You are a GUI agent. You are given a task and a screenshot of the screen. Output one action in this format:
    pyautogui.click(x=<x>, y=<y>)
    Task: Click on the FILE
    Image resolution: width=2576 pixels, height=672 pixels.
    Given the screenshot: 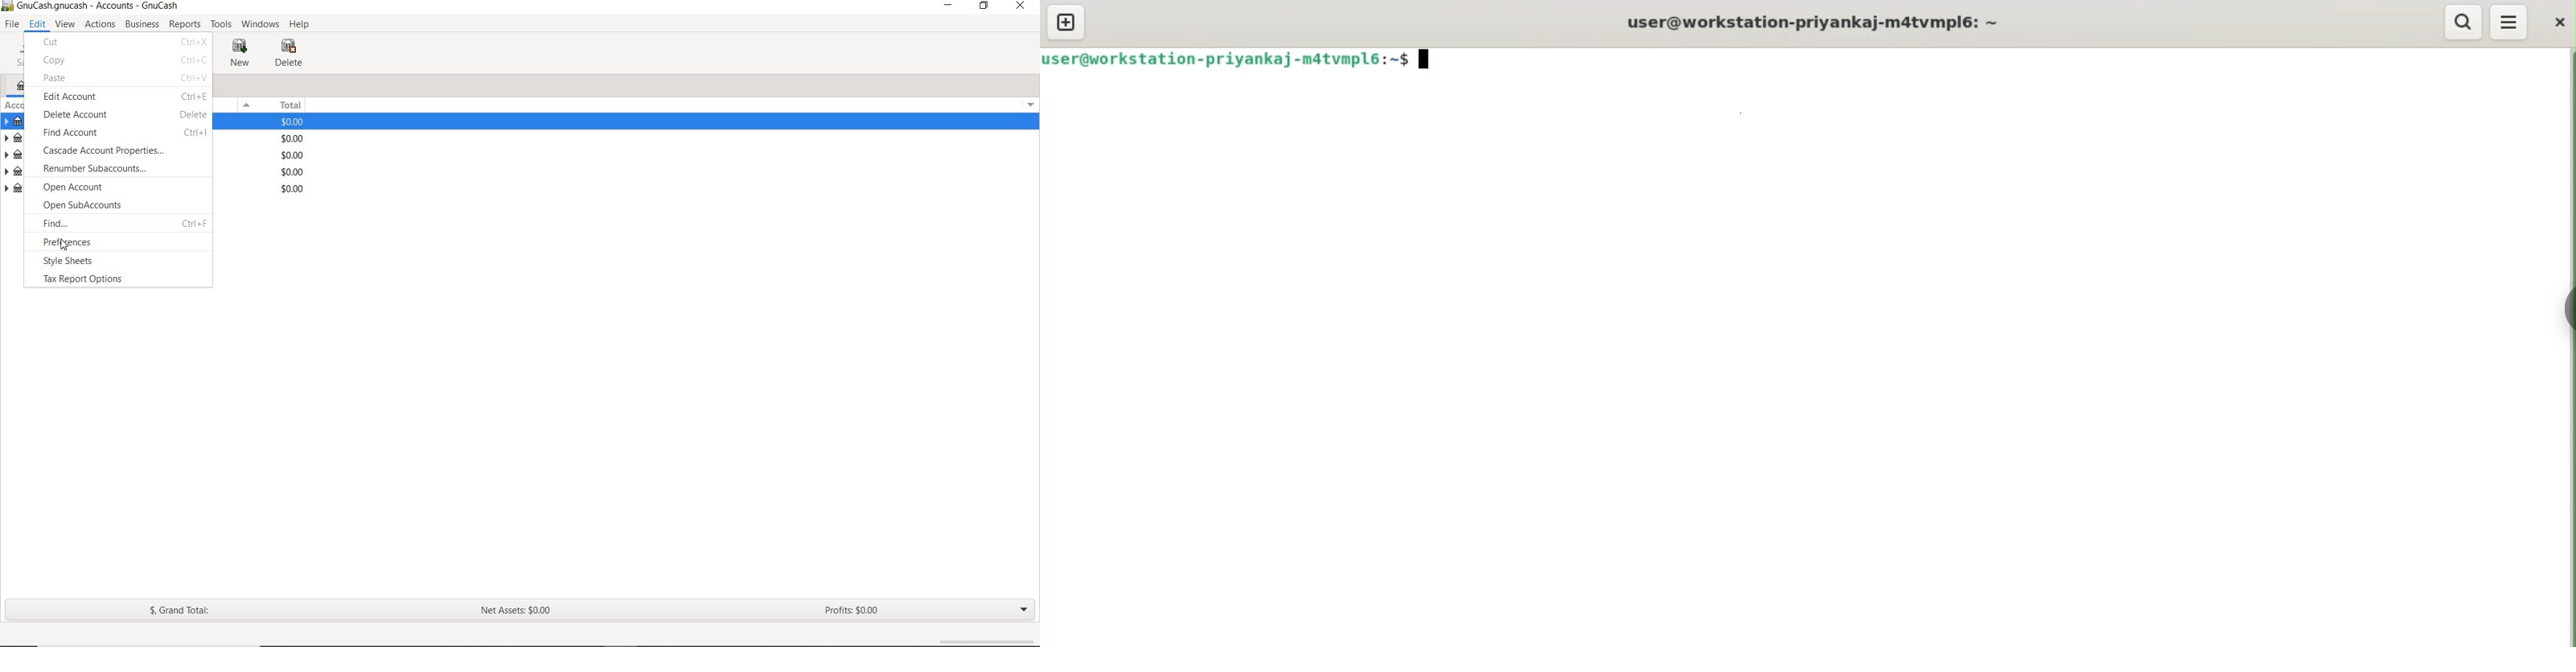 What is the action you would take?
    pyautogui.click(x=13, y=24)
    